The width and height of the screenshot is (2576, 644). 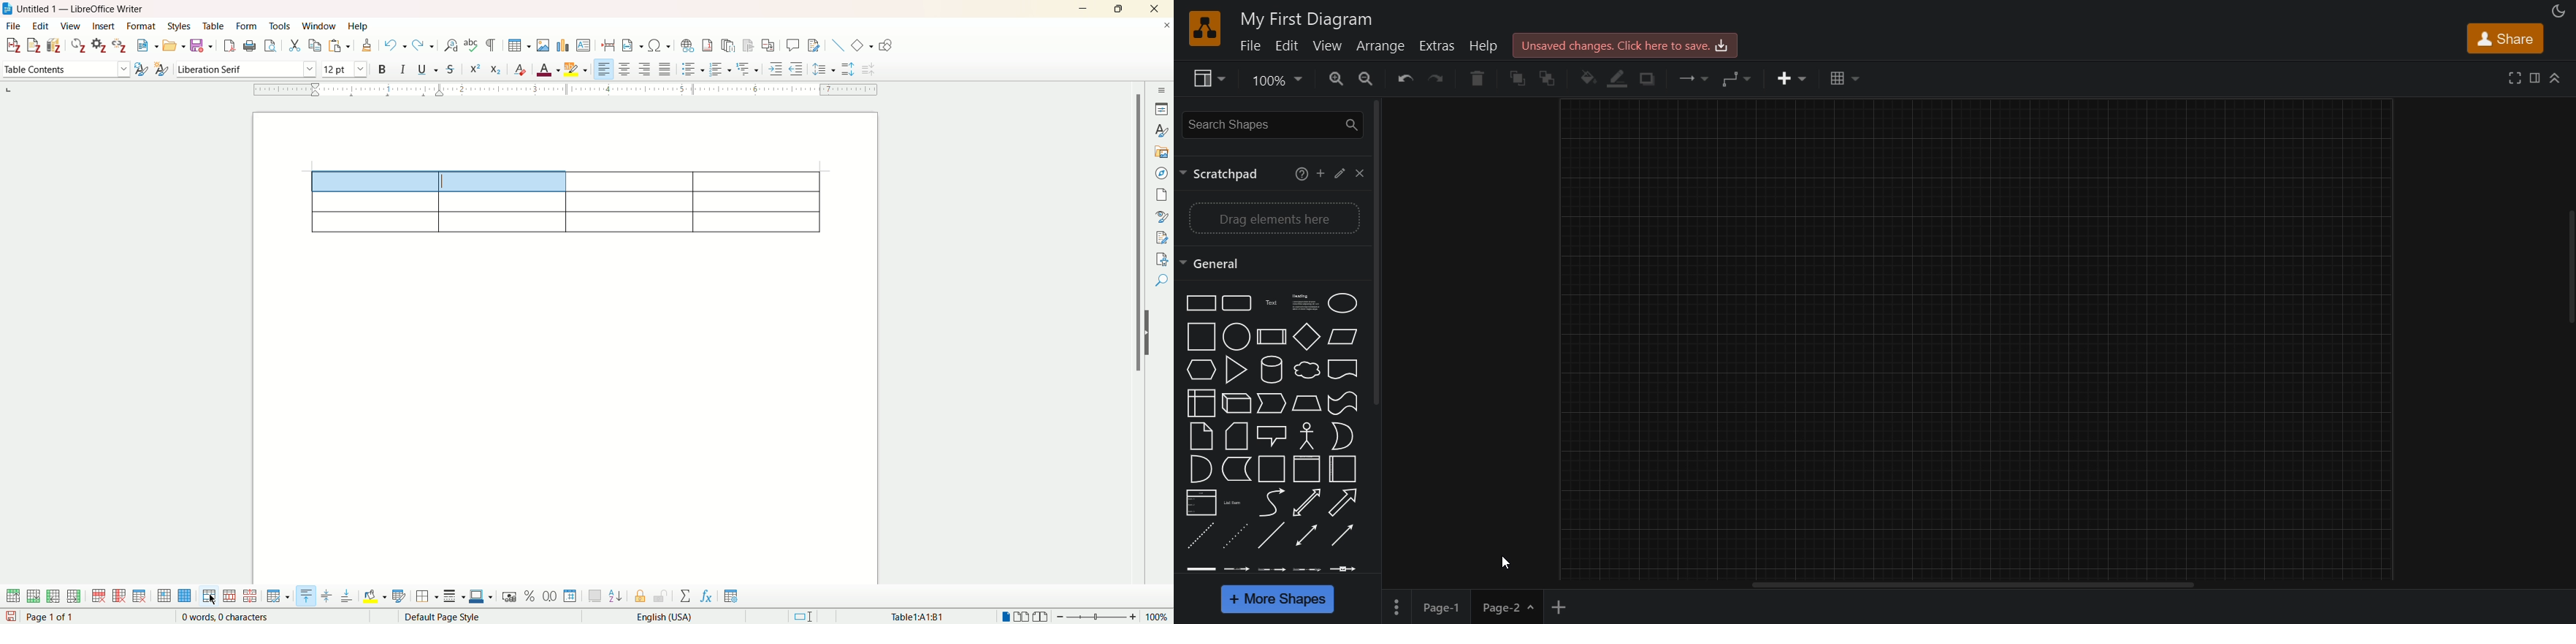 I want to click on page, so click(x=567, y=346).